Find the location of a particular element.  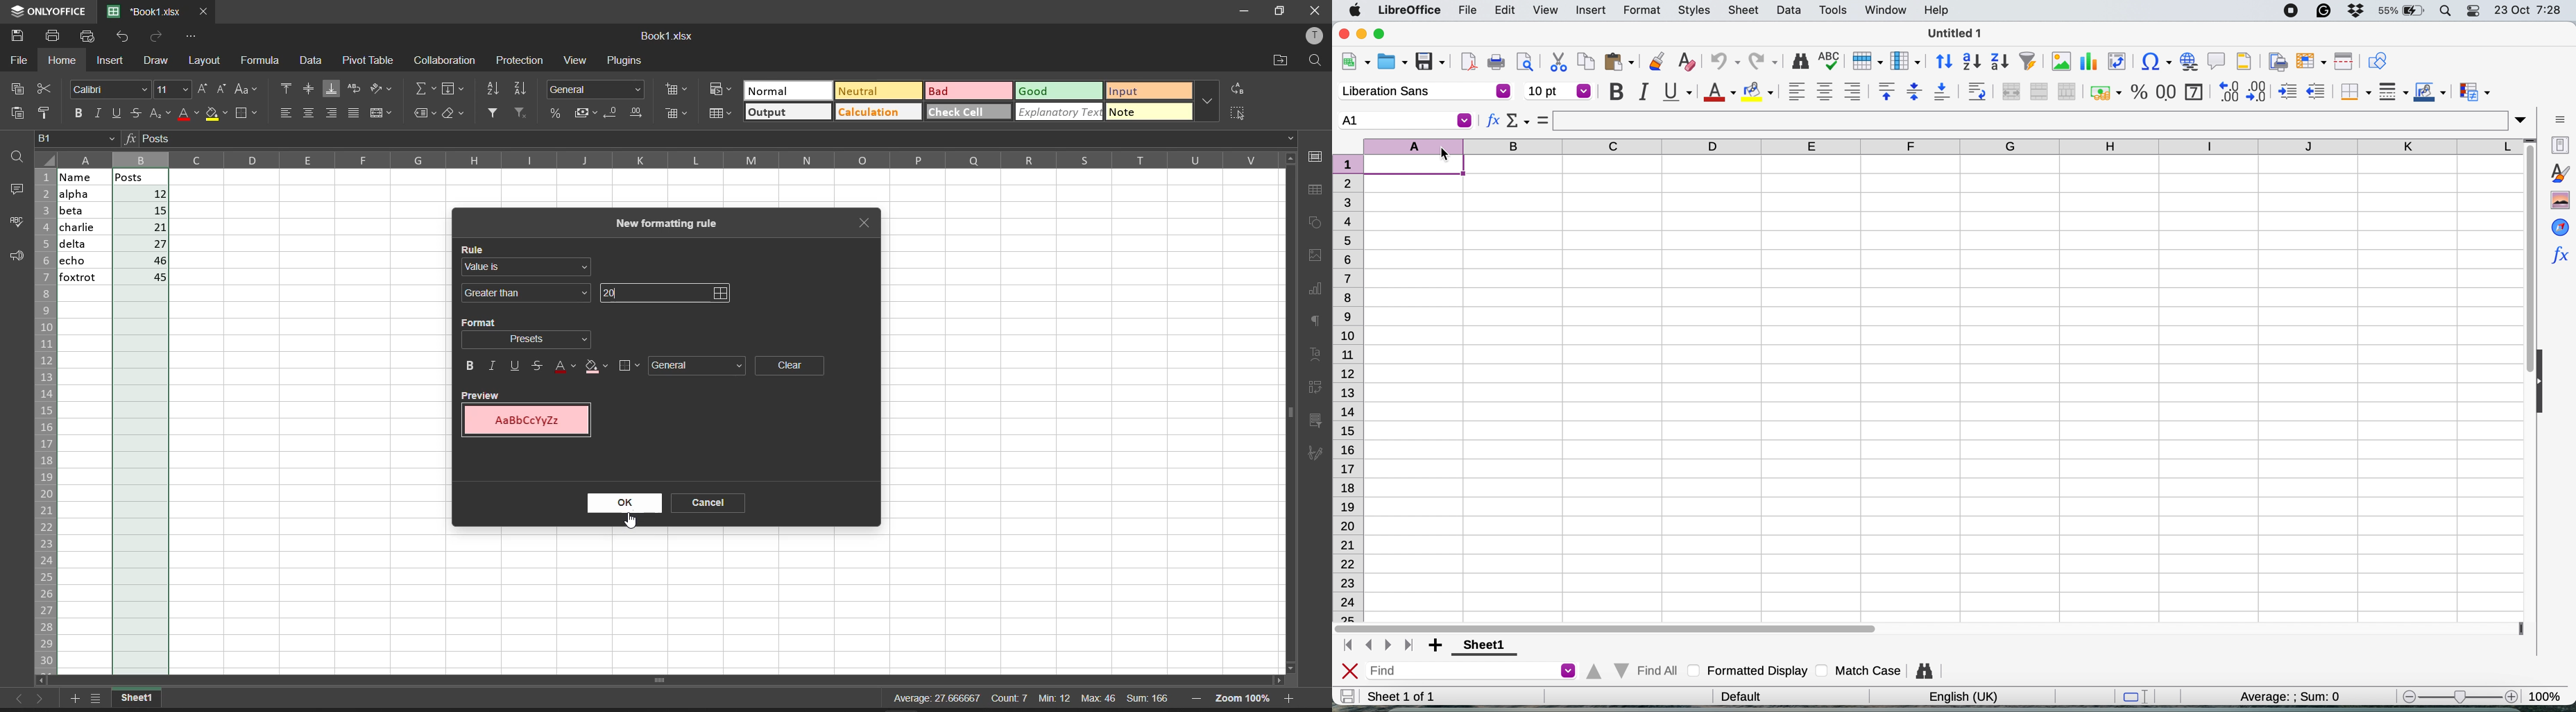

save is located at coordinates (1432, 61).